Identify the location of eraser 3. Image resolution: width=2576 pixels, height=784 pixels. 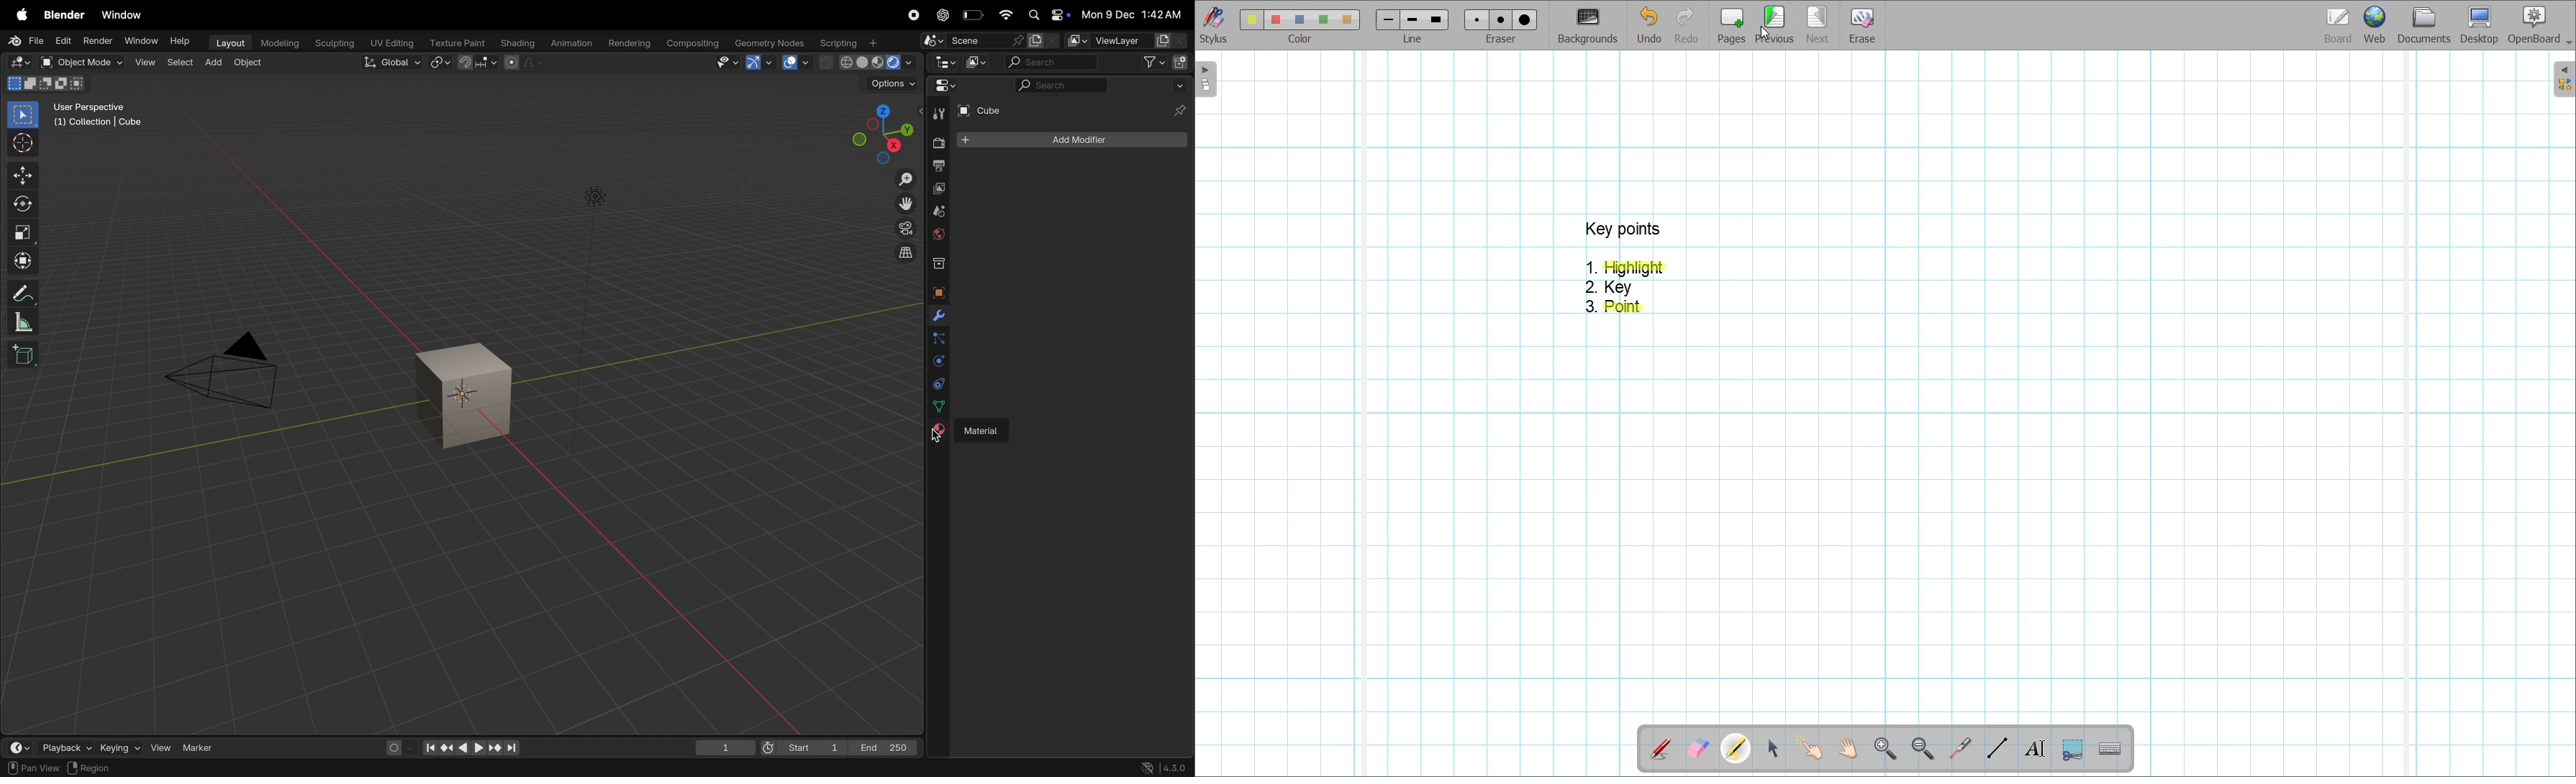
(1525, 19).